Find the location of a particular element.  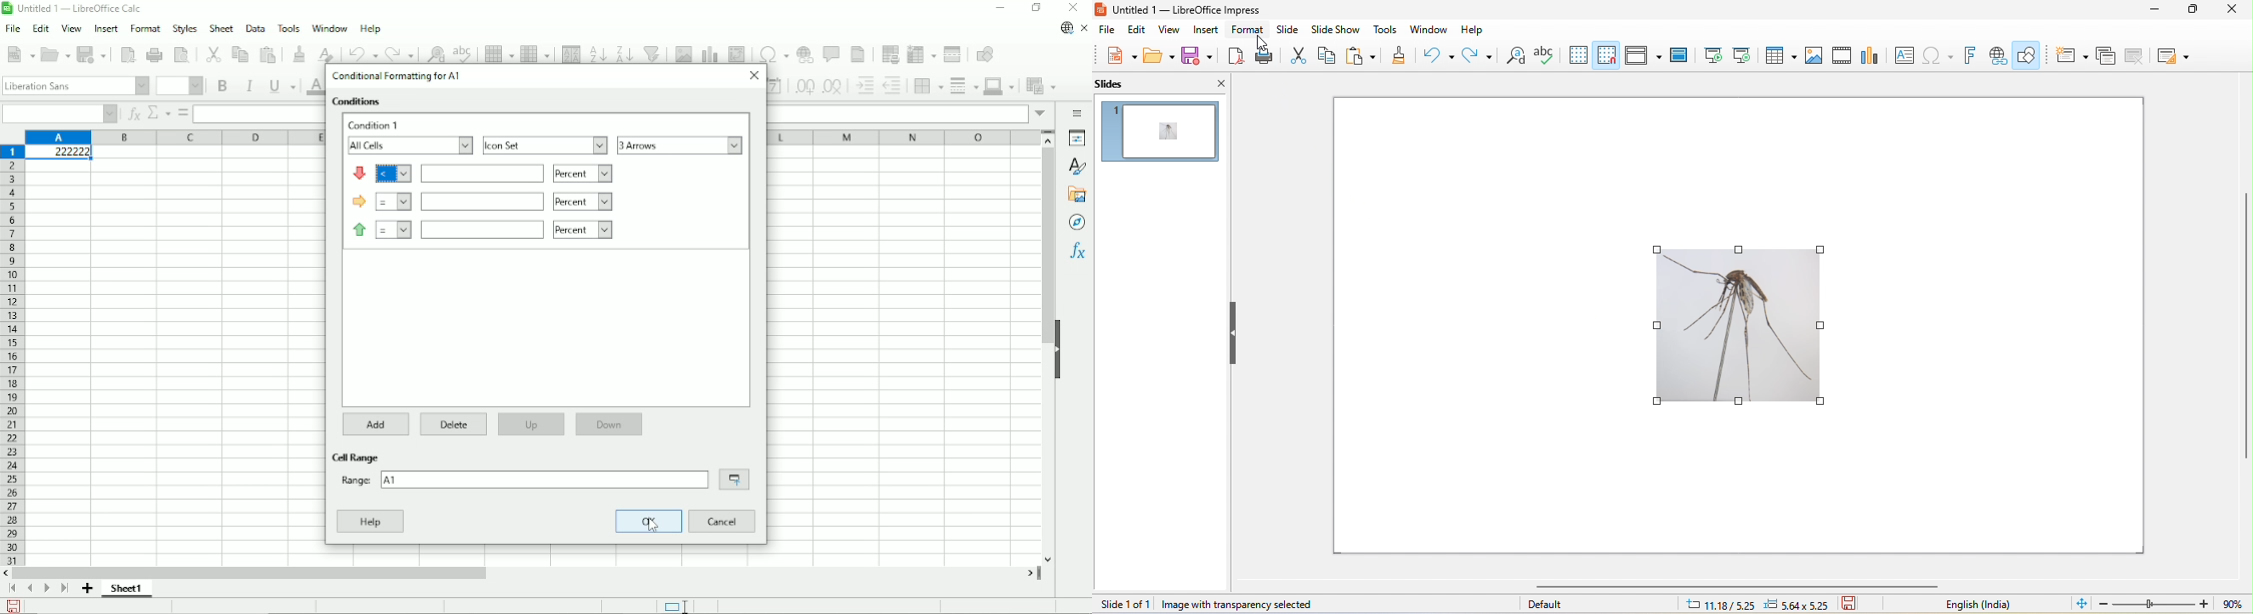

layout is located at coordinates (2172, 57).